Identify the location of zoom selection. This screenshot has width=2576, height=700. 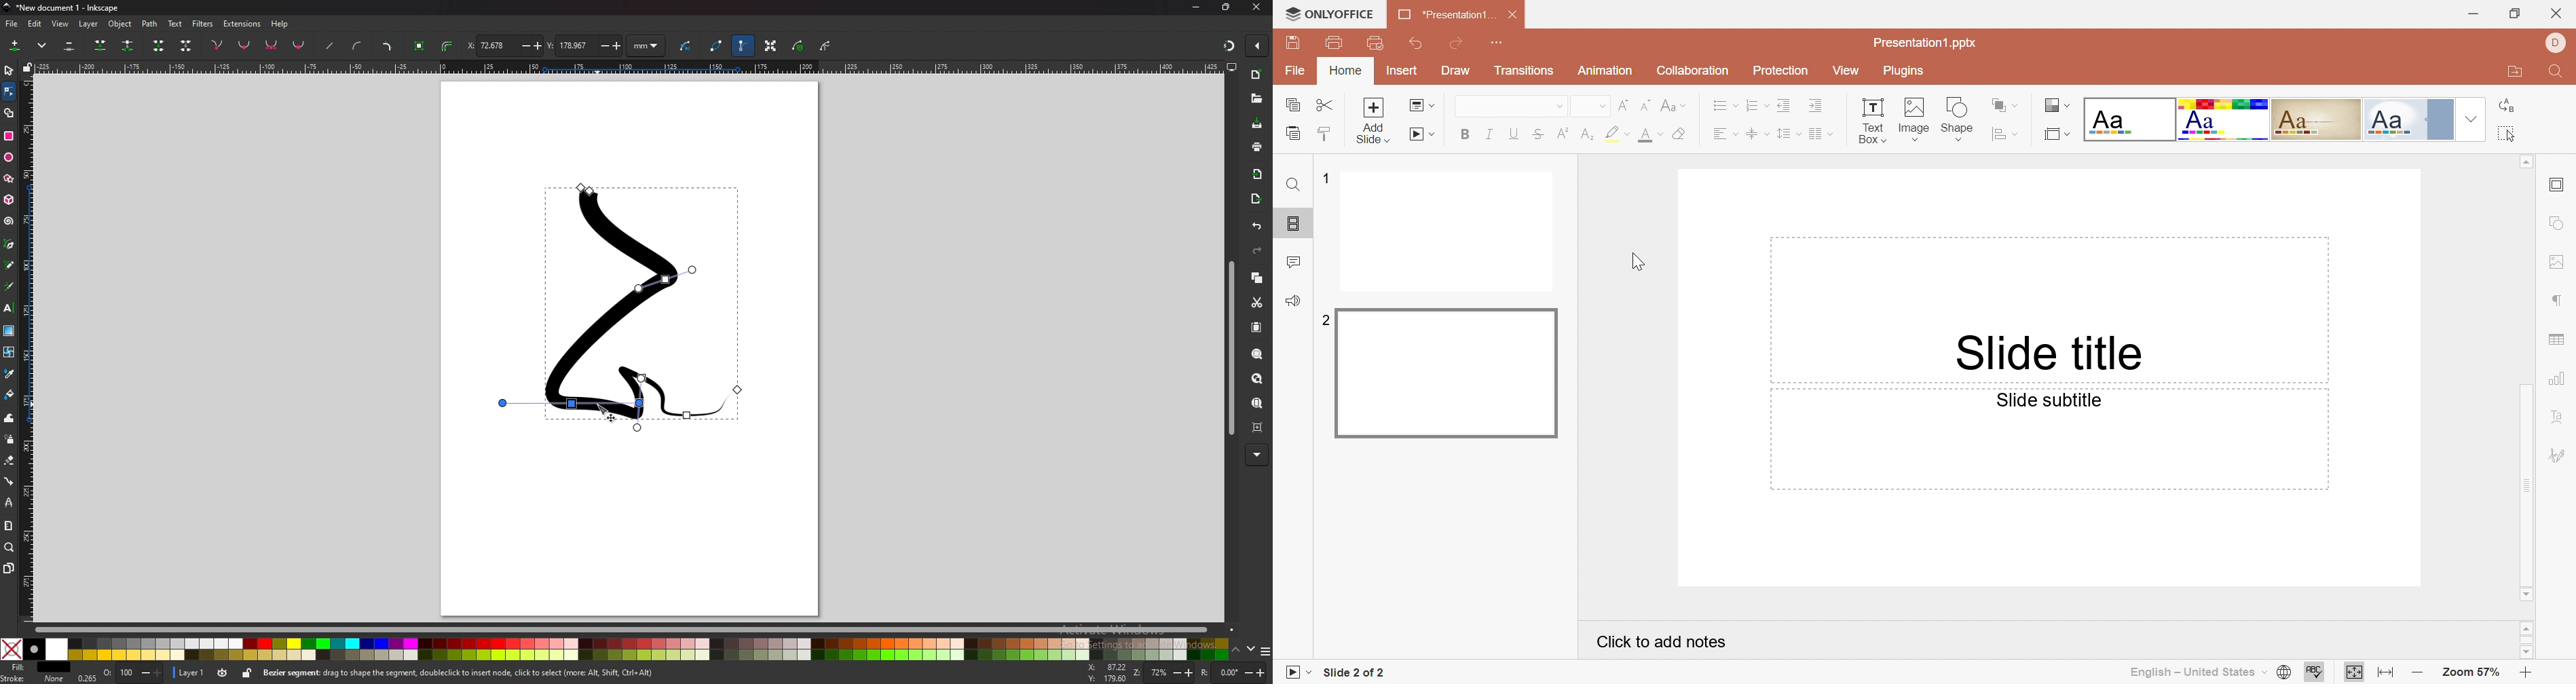
(1258, 354).